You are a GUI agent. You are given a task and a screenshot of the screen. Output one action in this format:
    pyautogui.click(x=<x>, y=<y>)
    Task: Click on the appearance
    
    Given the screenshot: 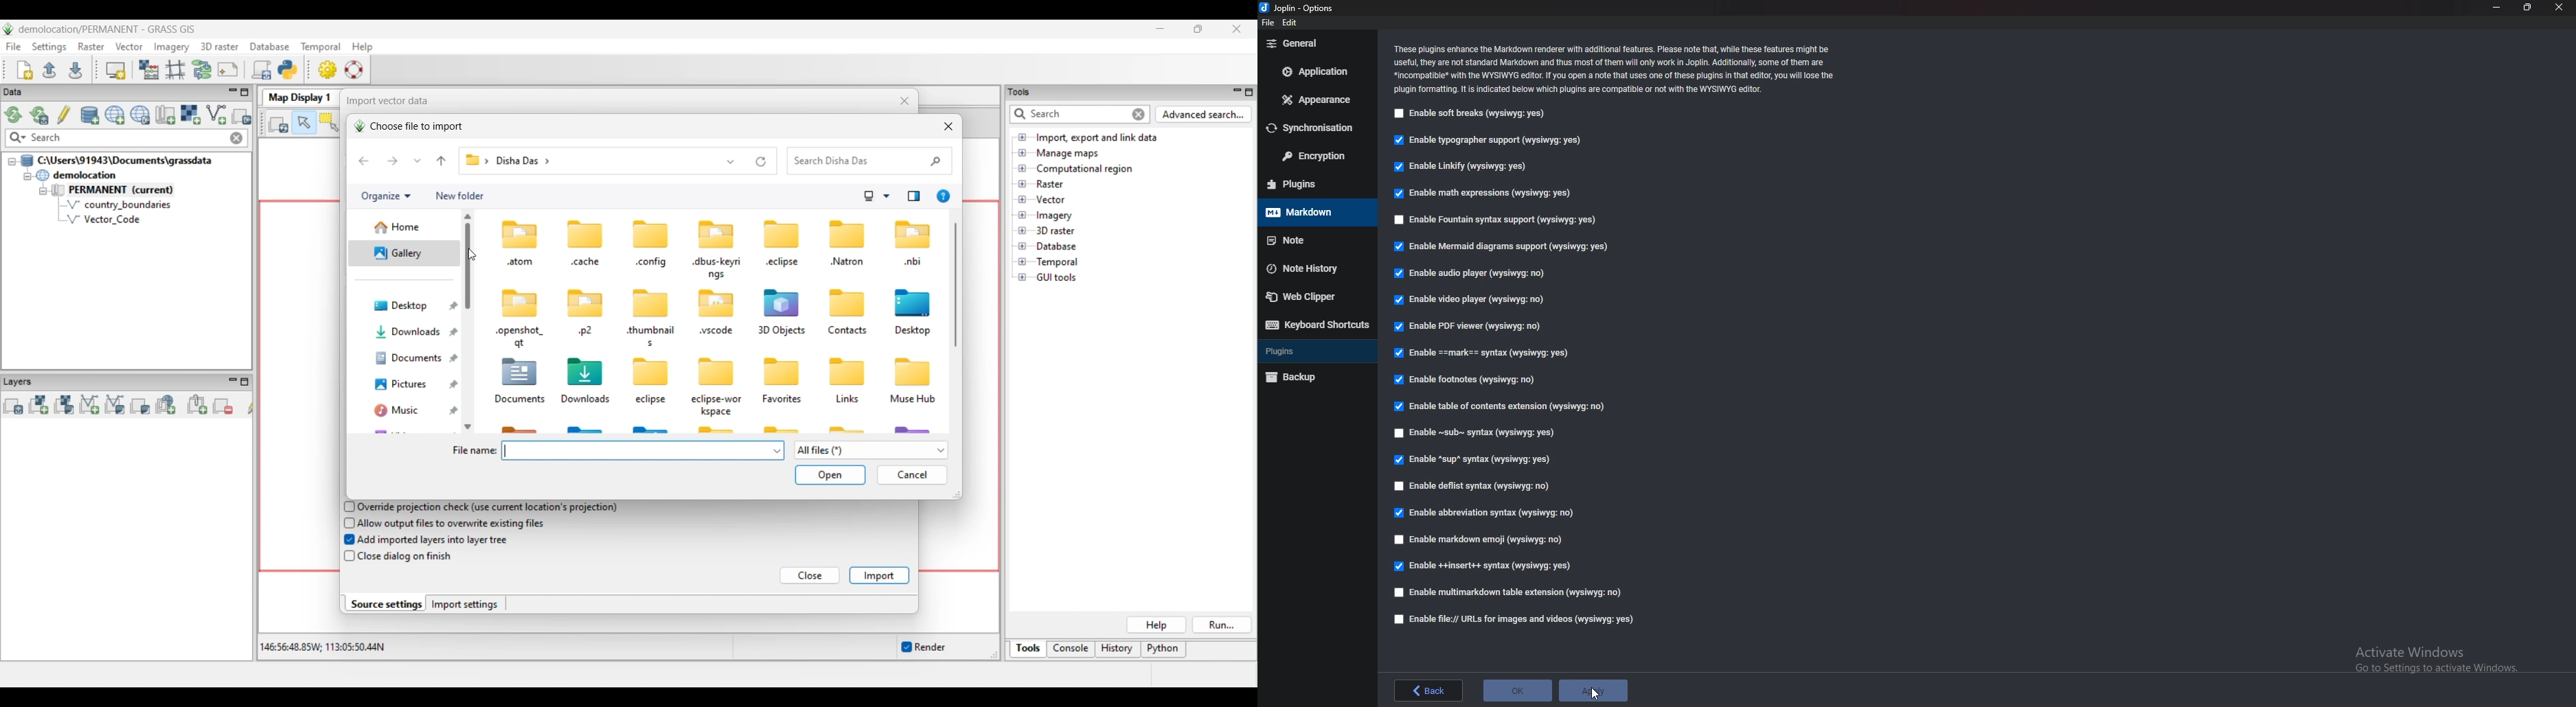 What is the action you would take?
    pyautogui.click(x=1316, y=100)
    